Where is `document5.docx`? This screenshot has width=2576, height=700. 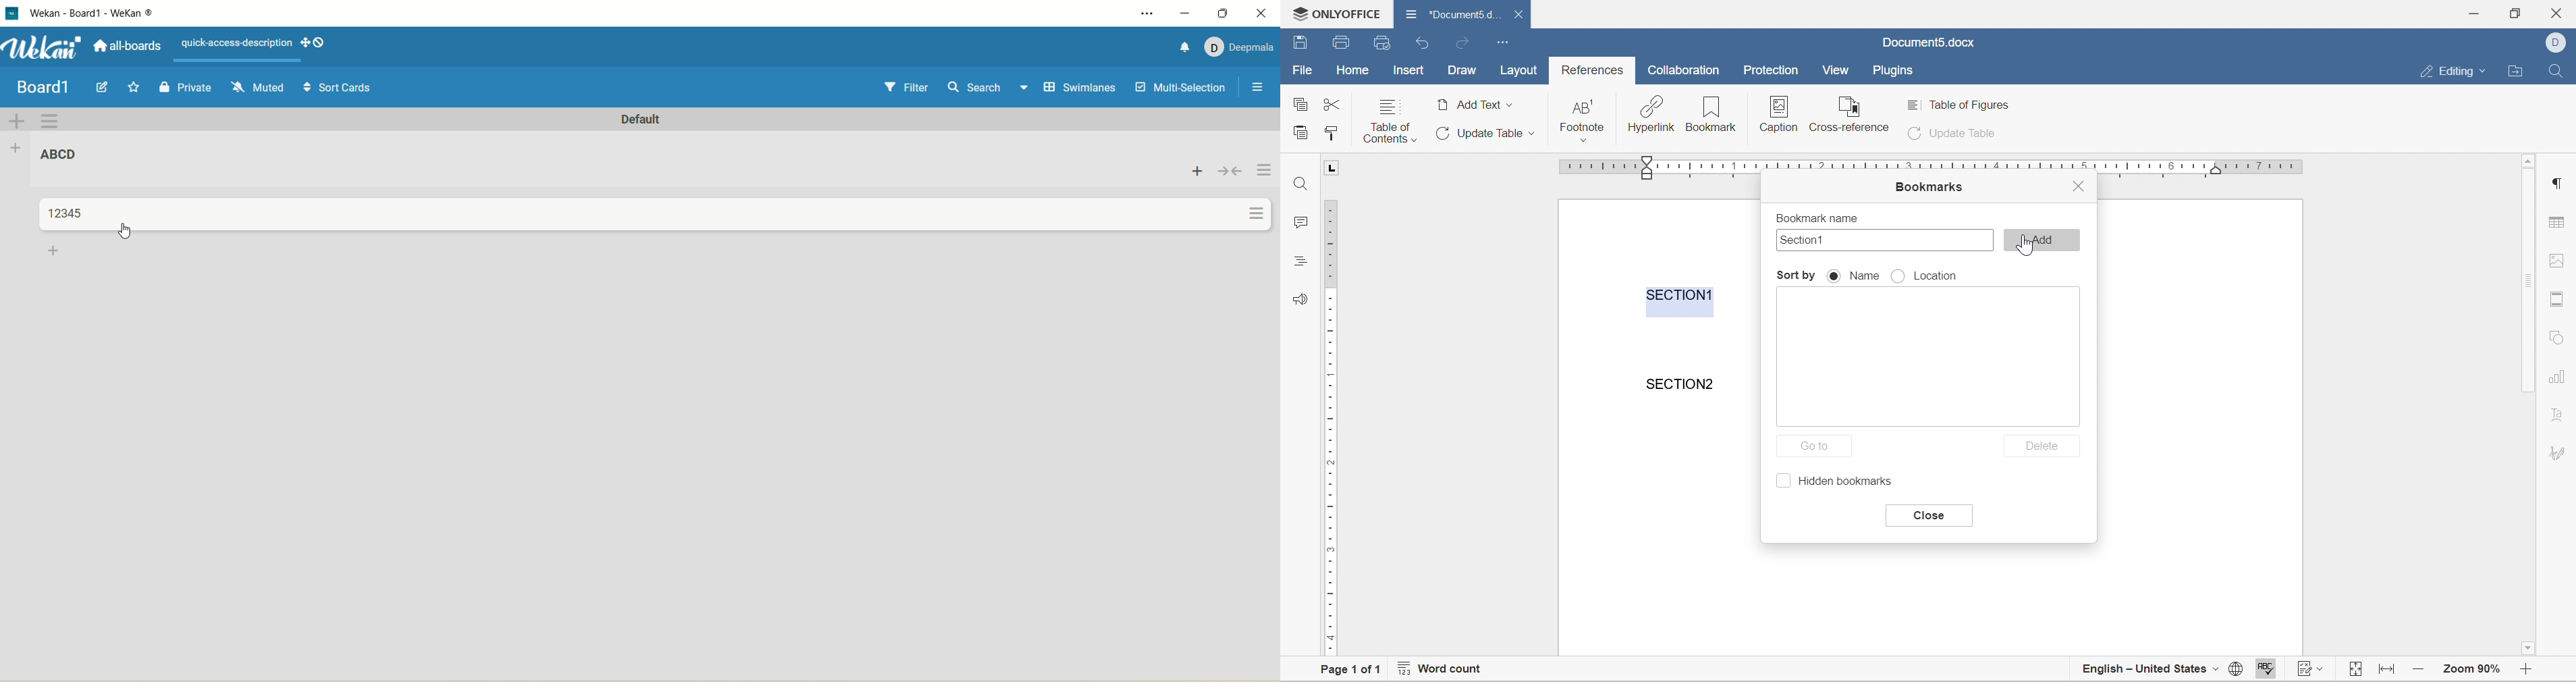 document5.docx is located at coordinates (1927, 43).